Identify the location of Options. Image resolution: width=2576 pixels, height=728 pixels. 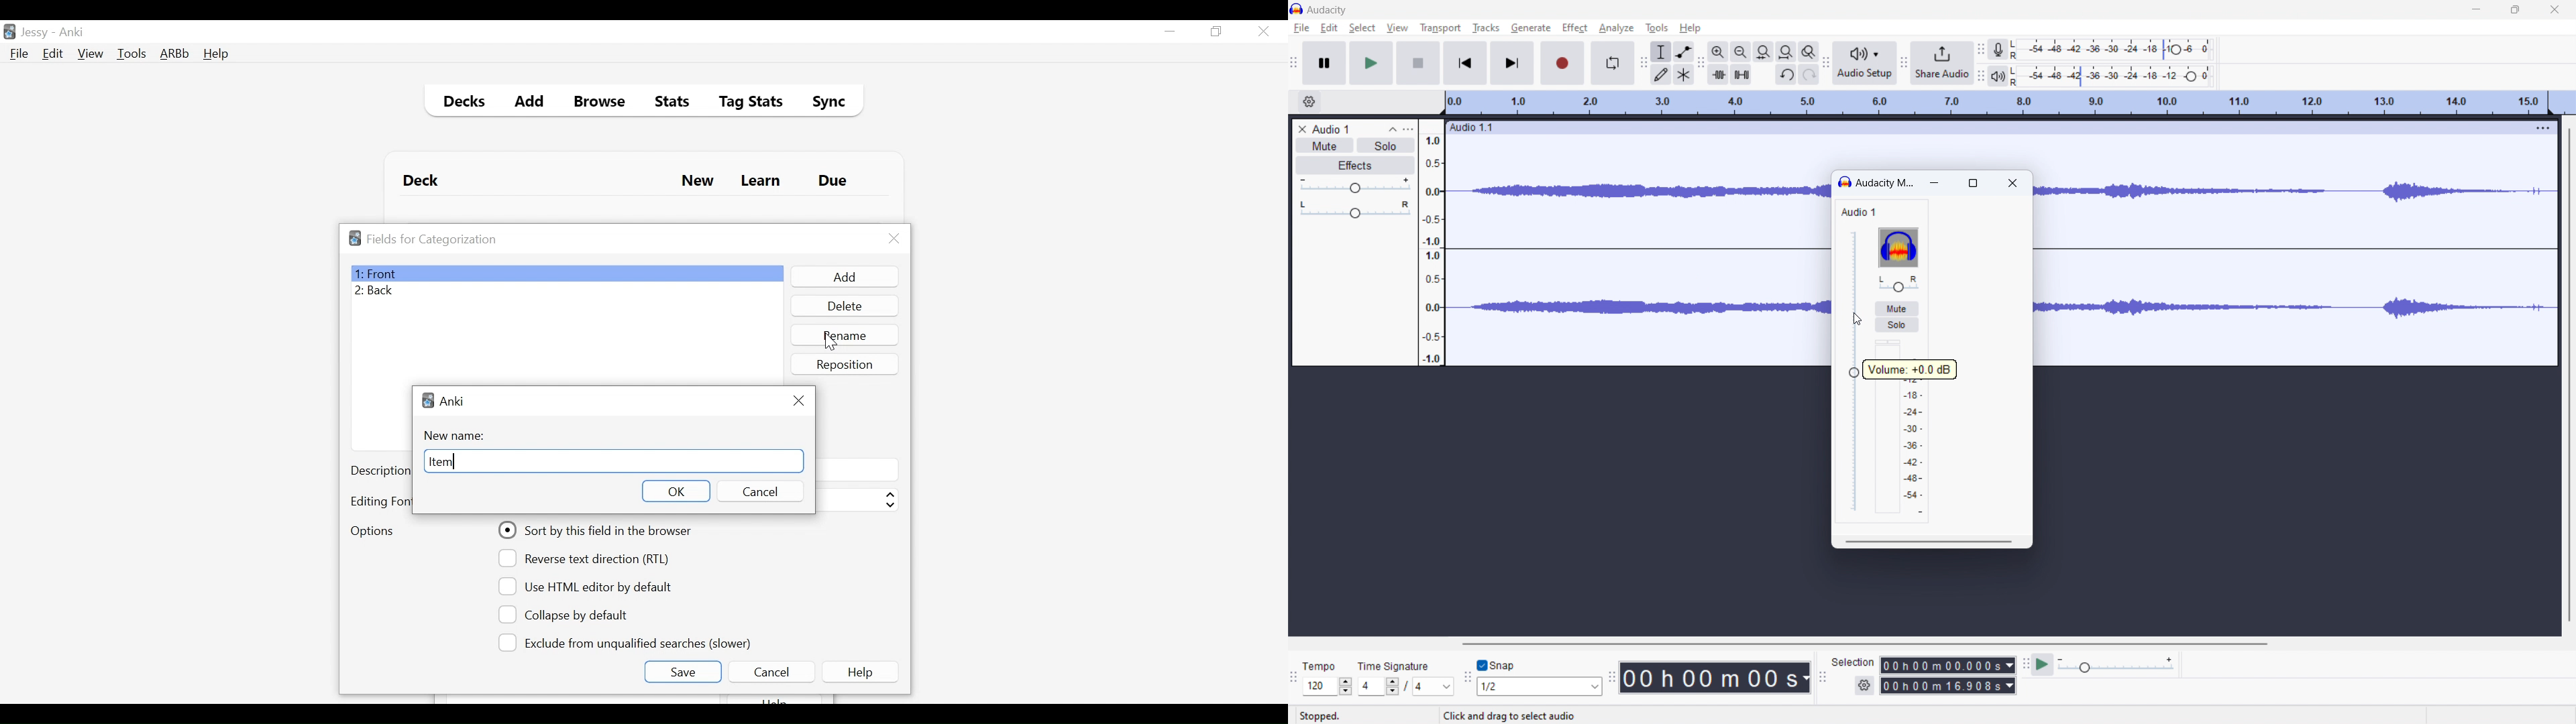
(372, 532).